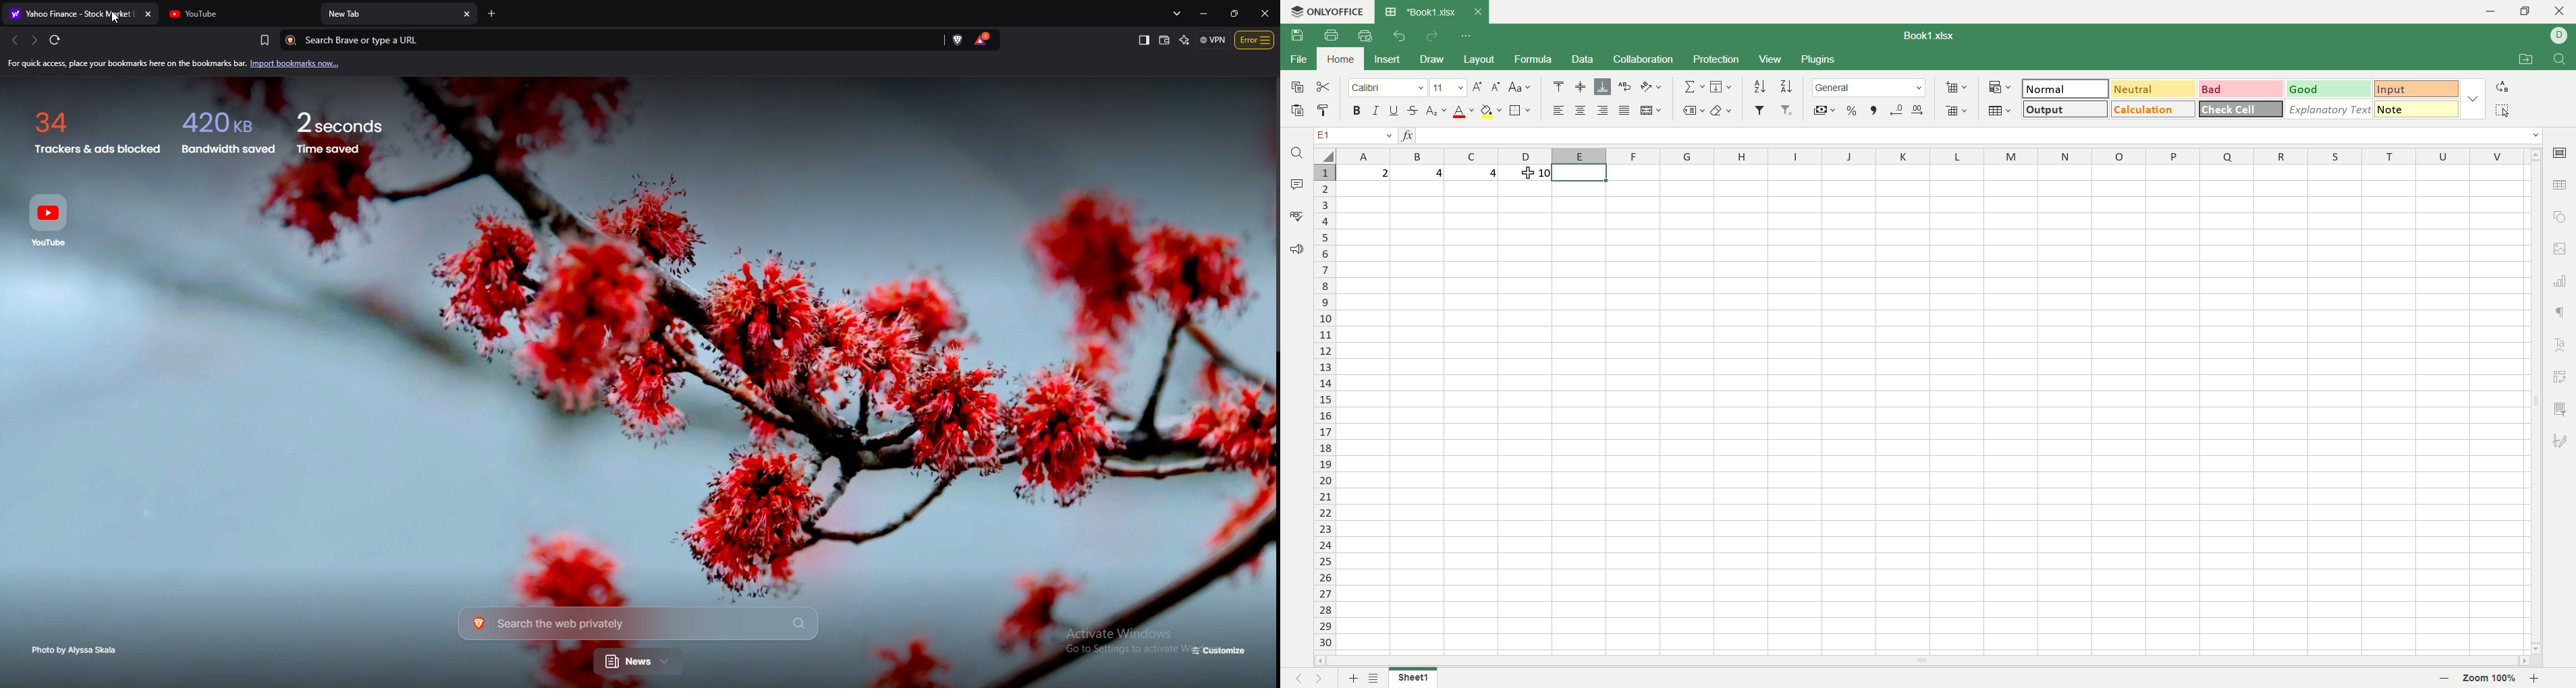 This screenshot has height=700, width=2576. I want to click on bold, so click(1354, 109).